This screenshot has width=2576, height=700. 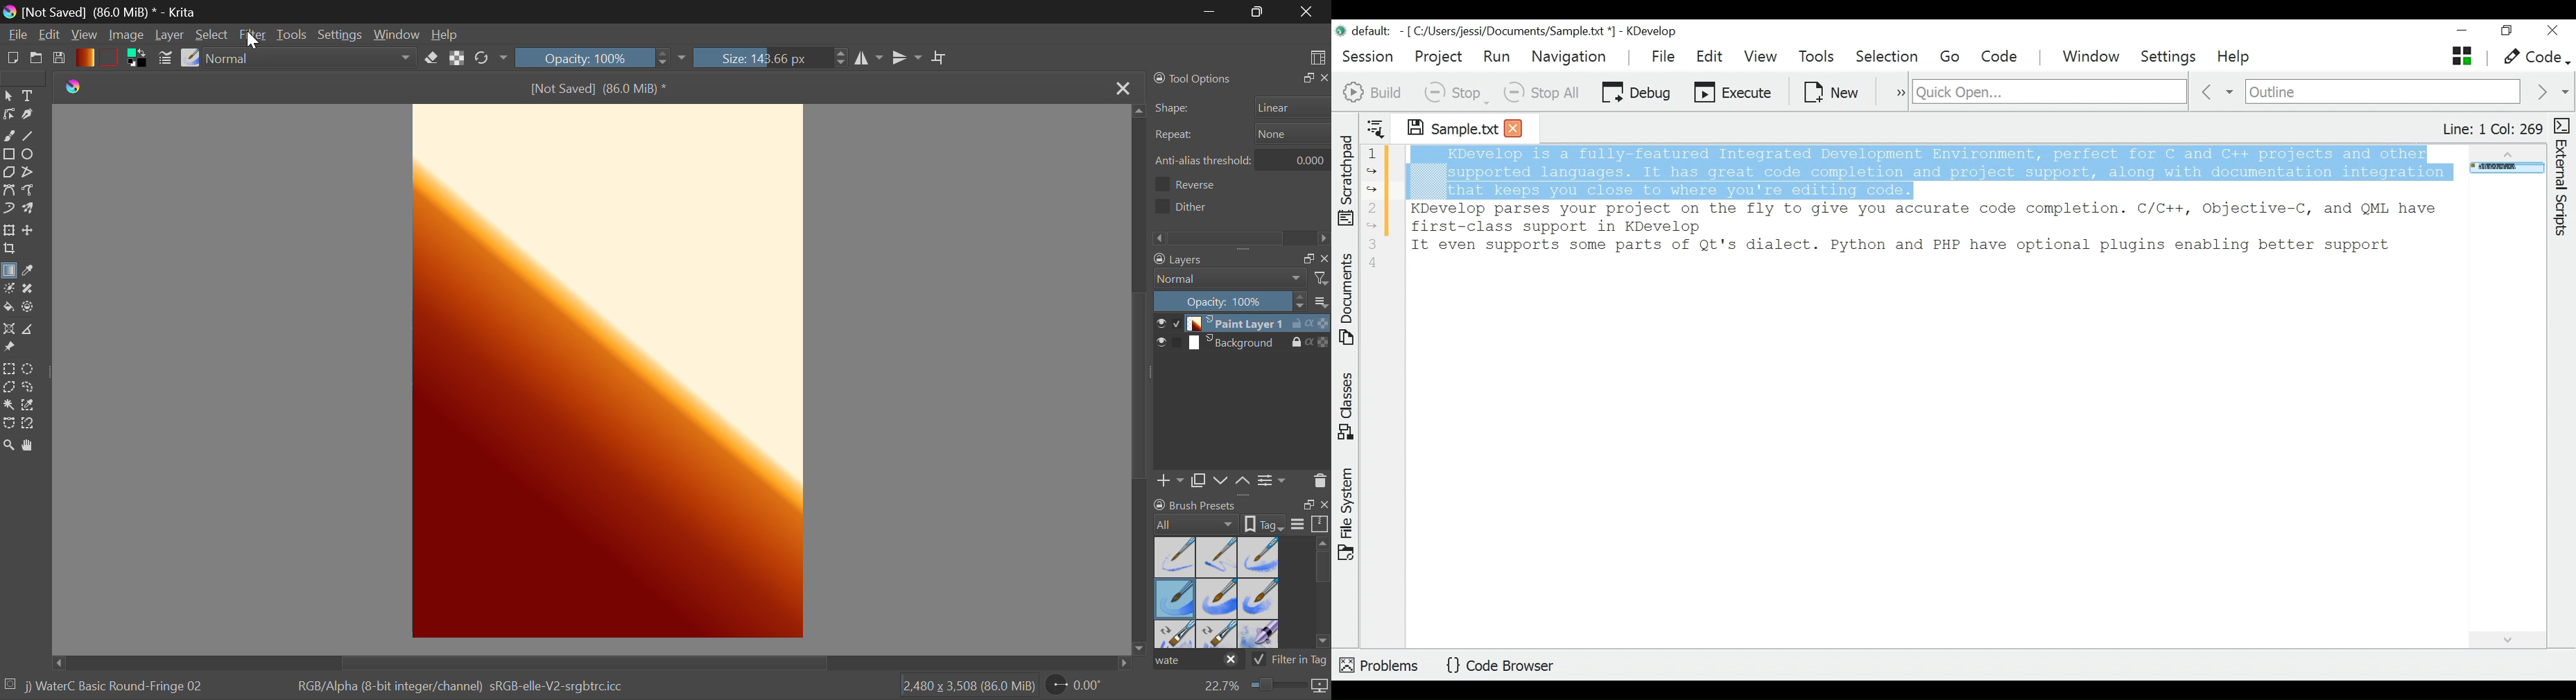 I want to click on Pre-existing Wallpaper, so click(x=607, y=373).